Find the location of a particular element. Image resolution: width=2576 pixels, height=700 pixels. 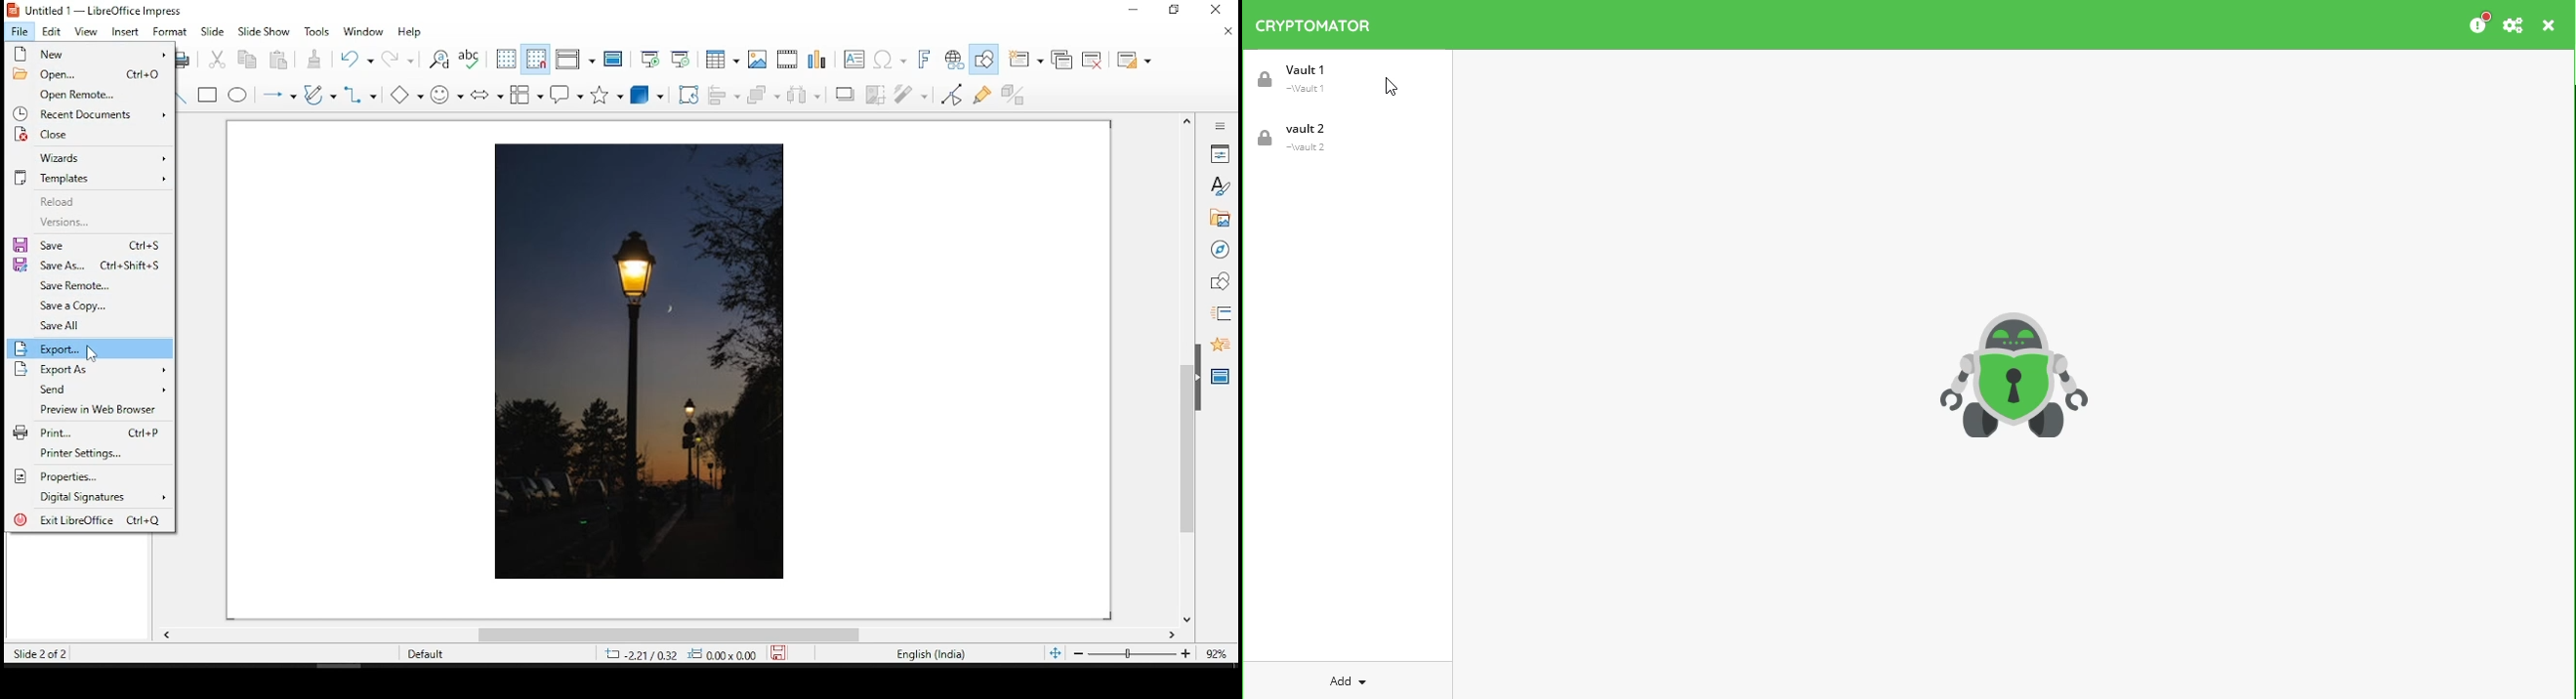

print is located at coordinates (181, 60).